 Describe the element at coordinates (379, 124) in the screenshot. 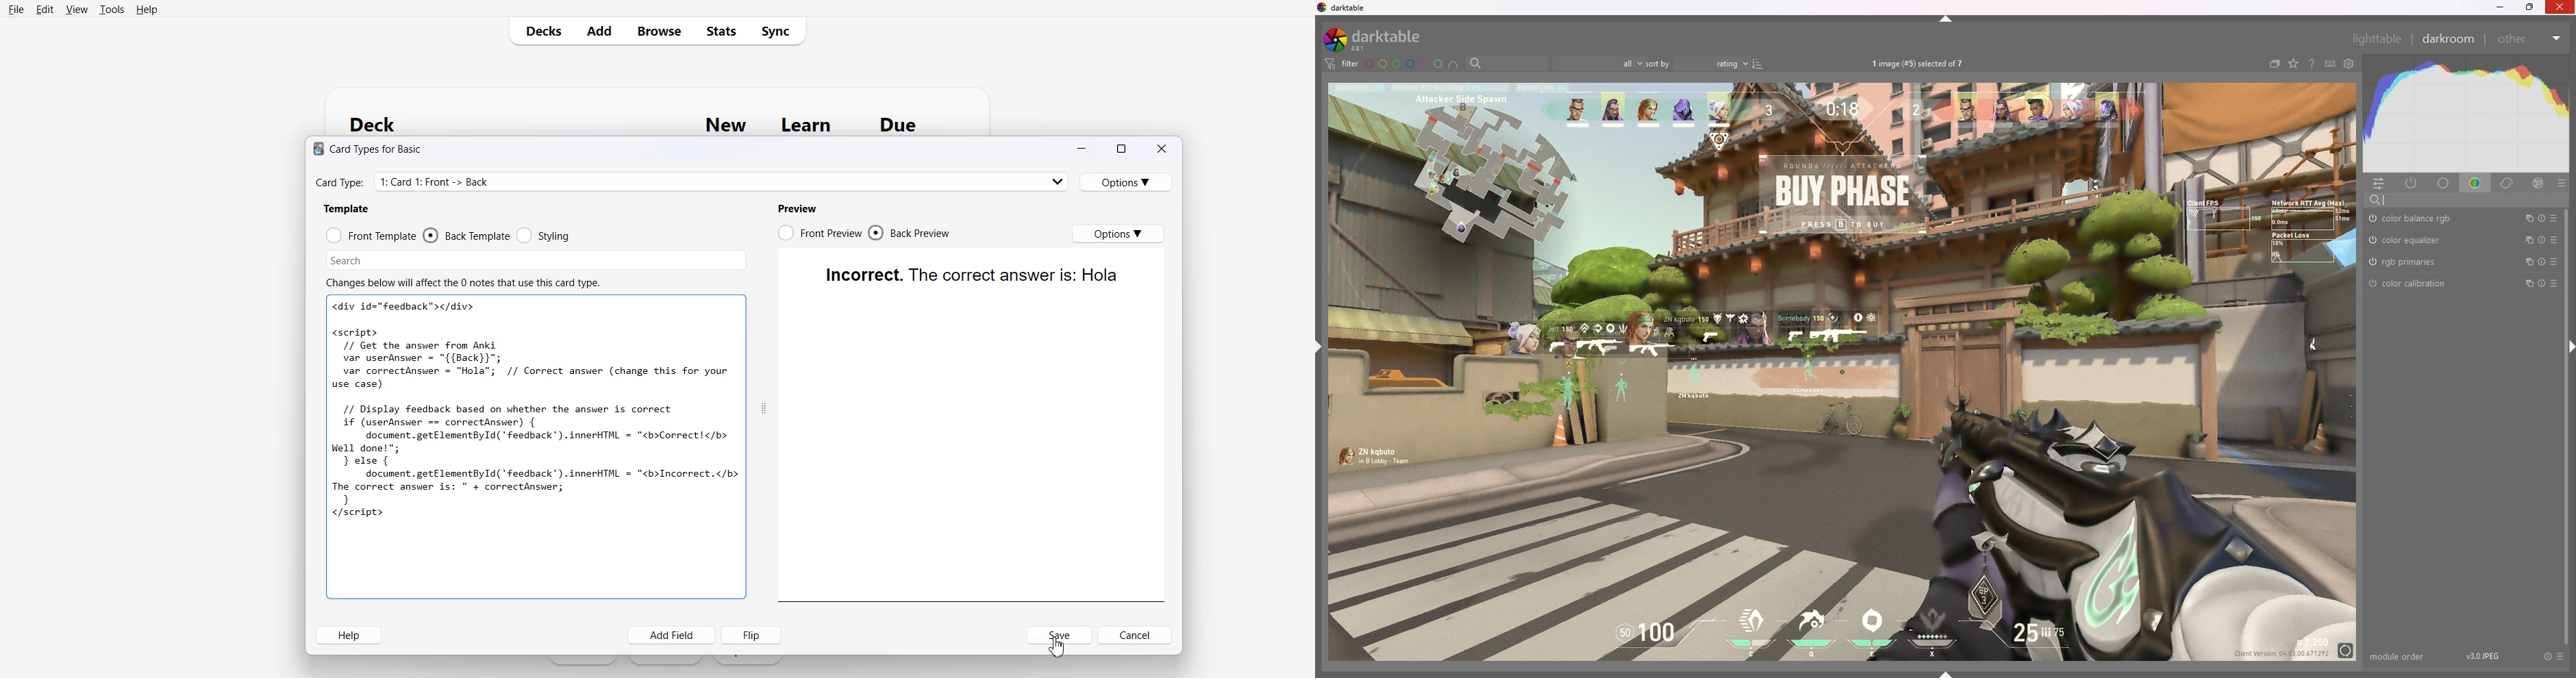

I see `Deck` at that location.